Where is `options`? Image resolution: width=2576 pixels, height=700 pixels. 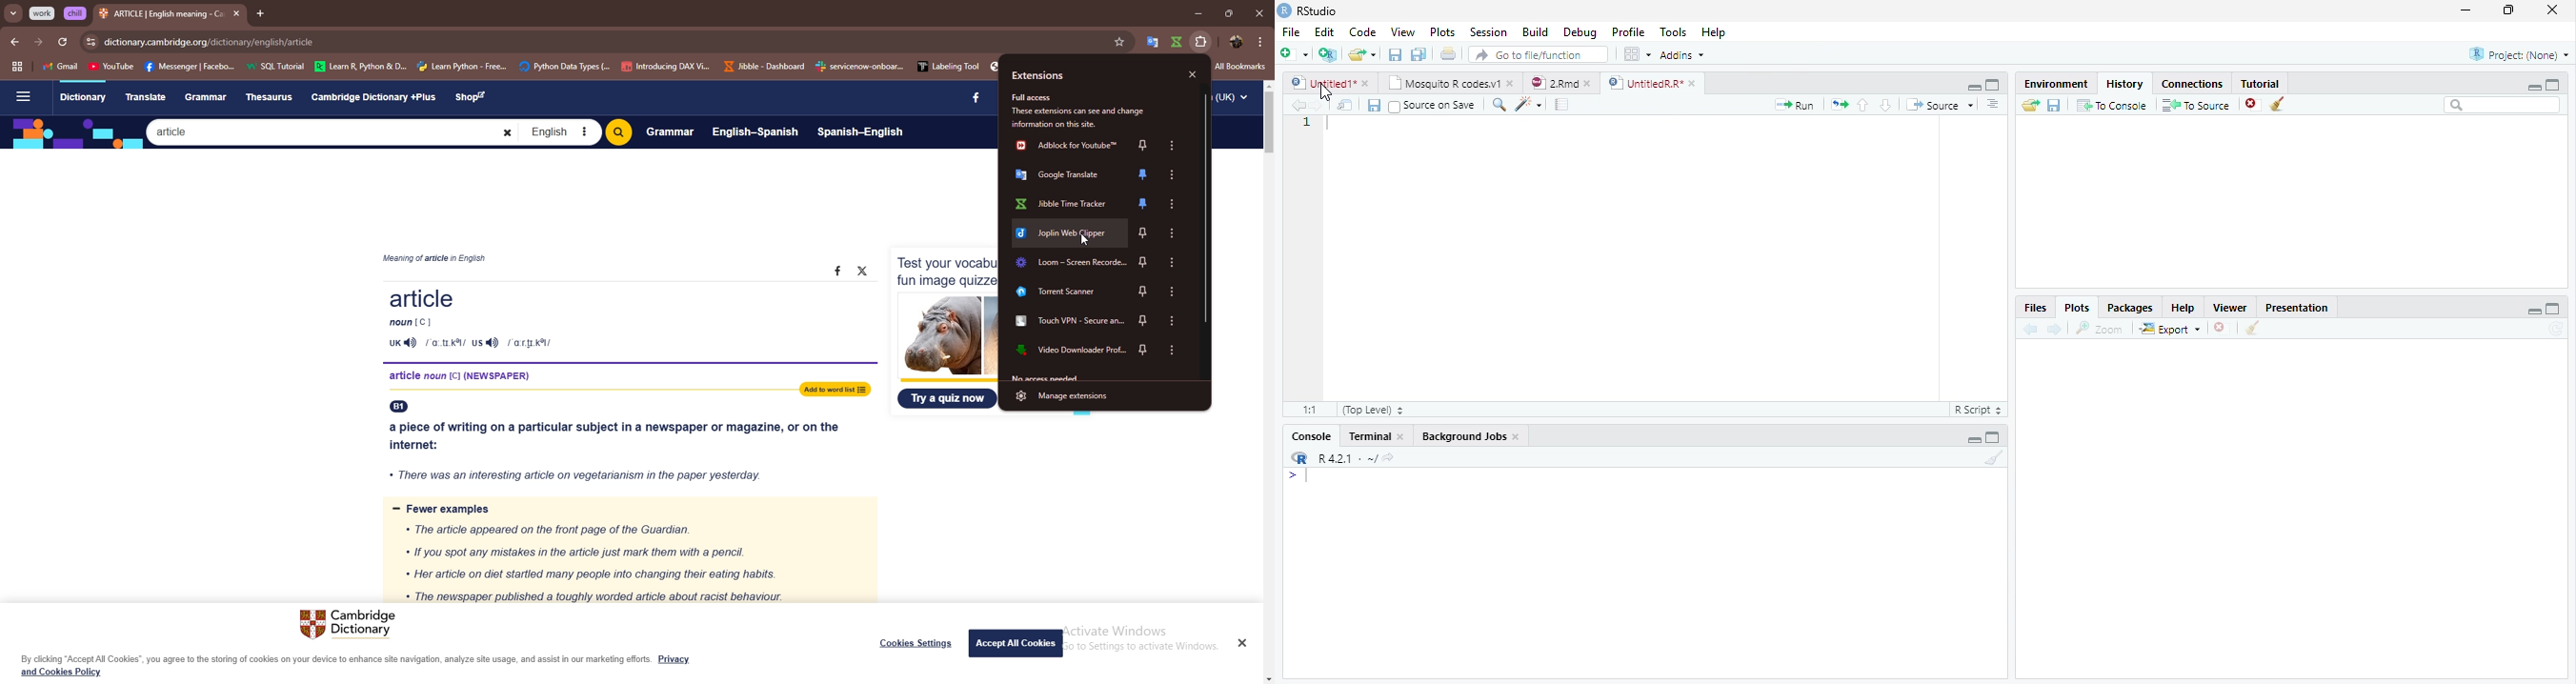
options is located at coordinates (1261, 41).